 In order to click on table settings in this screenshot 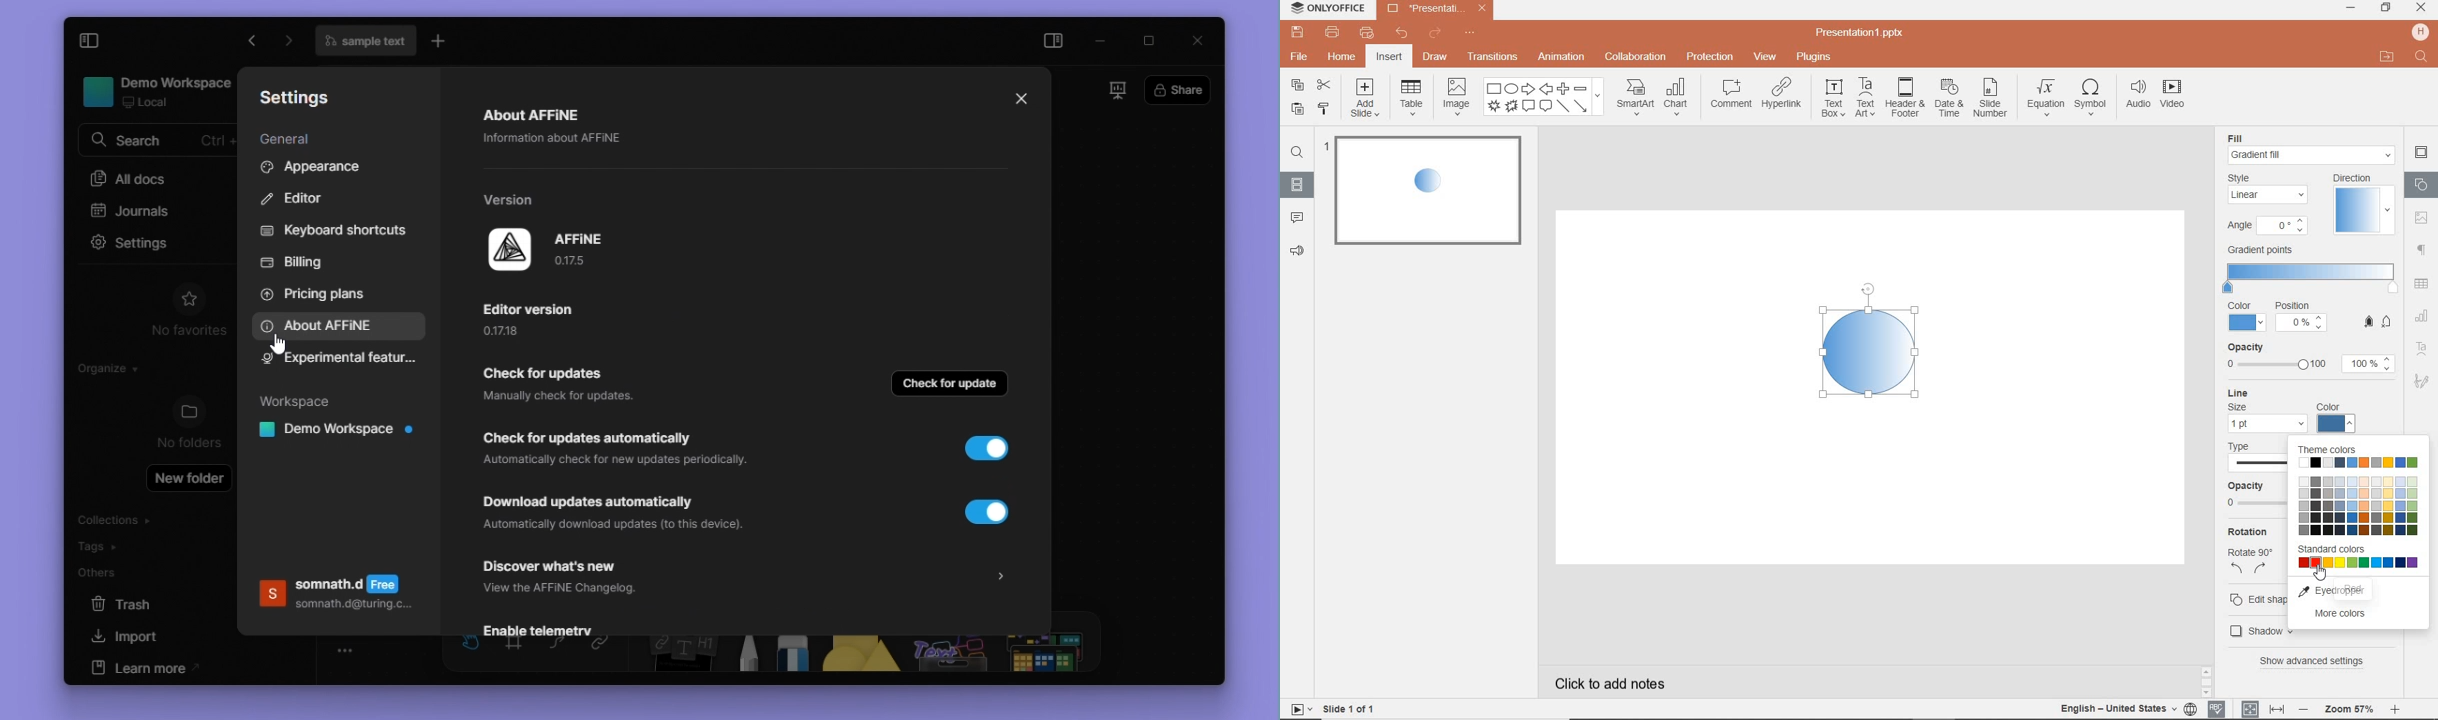, I will do `click(2423, 283)`.